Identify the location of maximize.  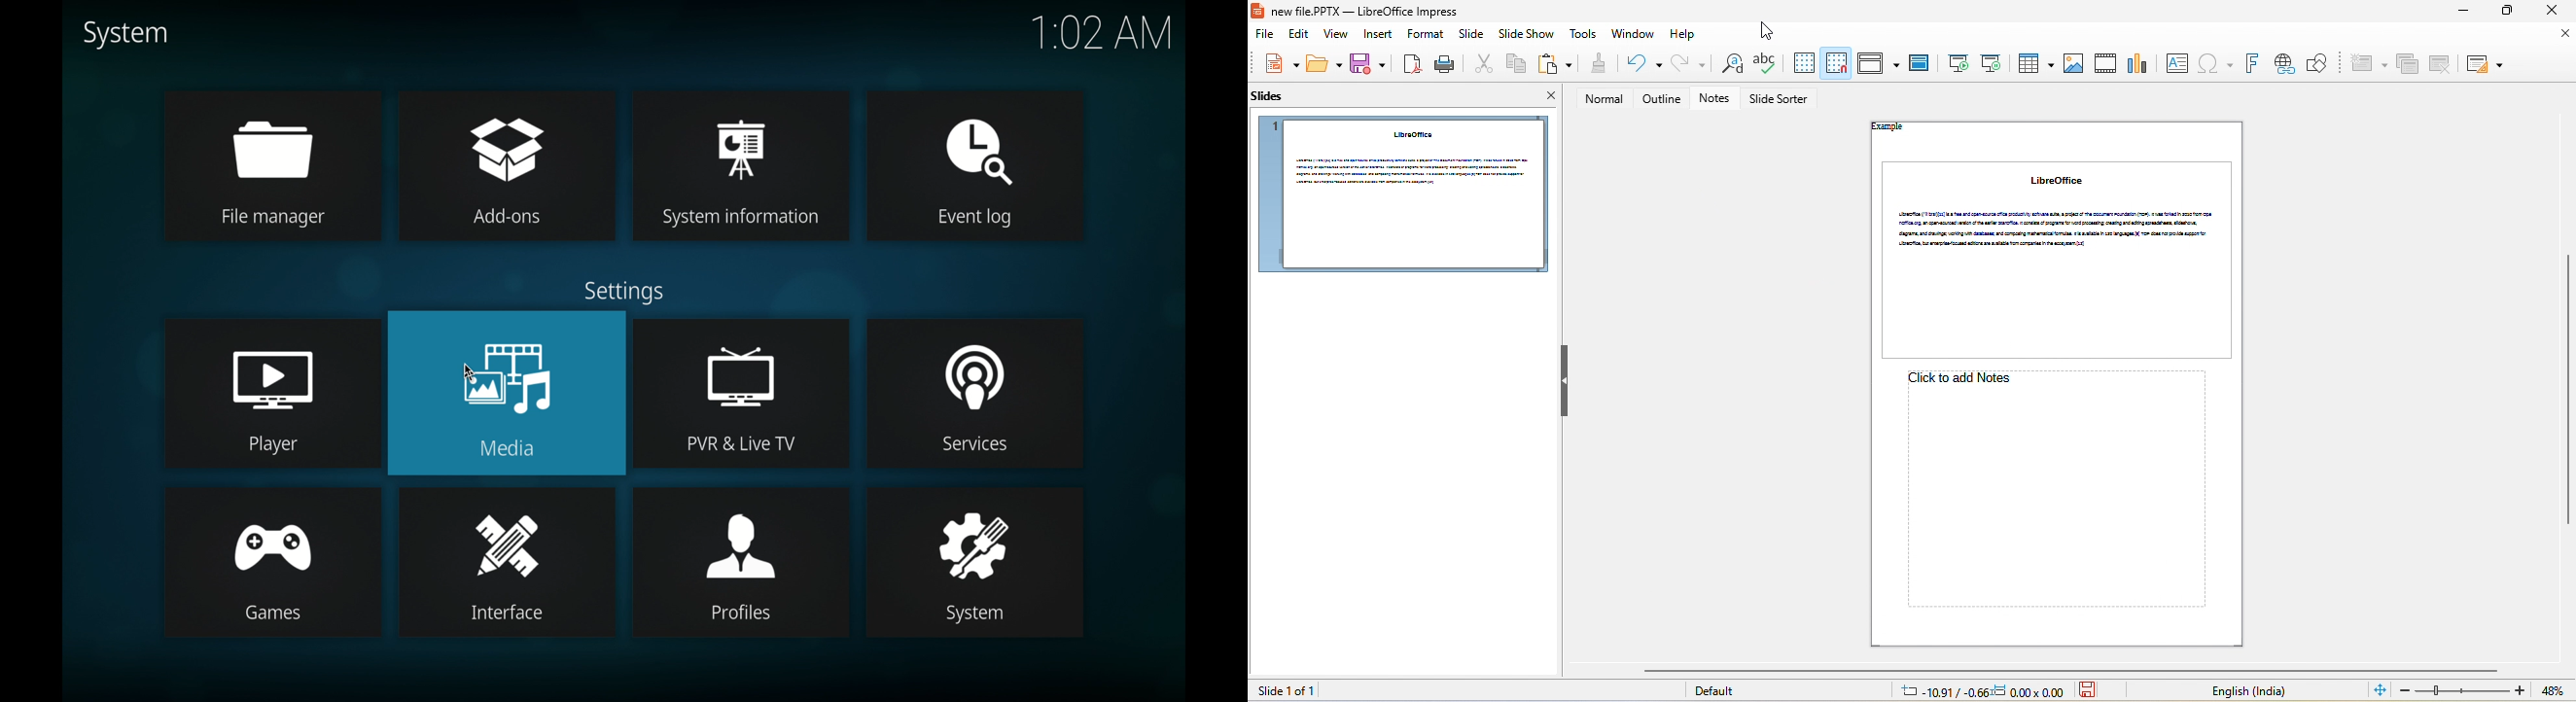
(2505, 12).